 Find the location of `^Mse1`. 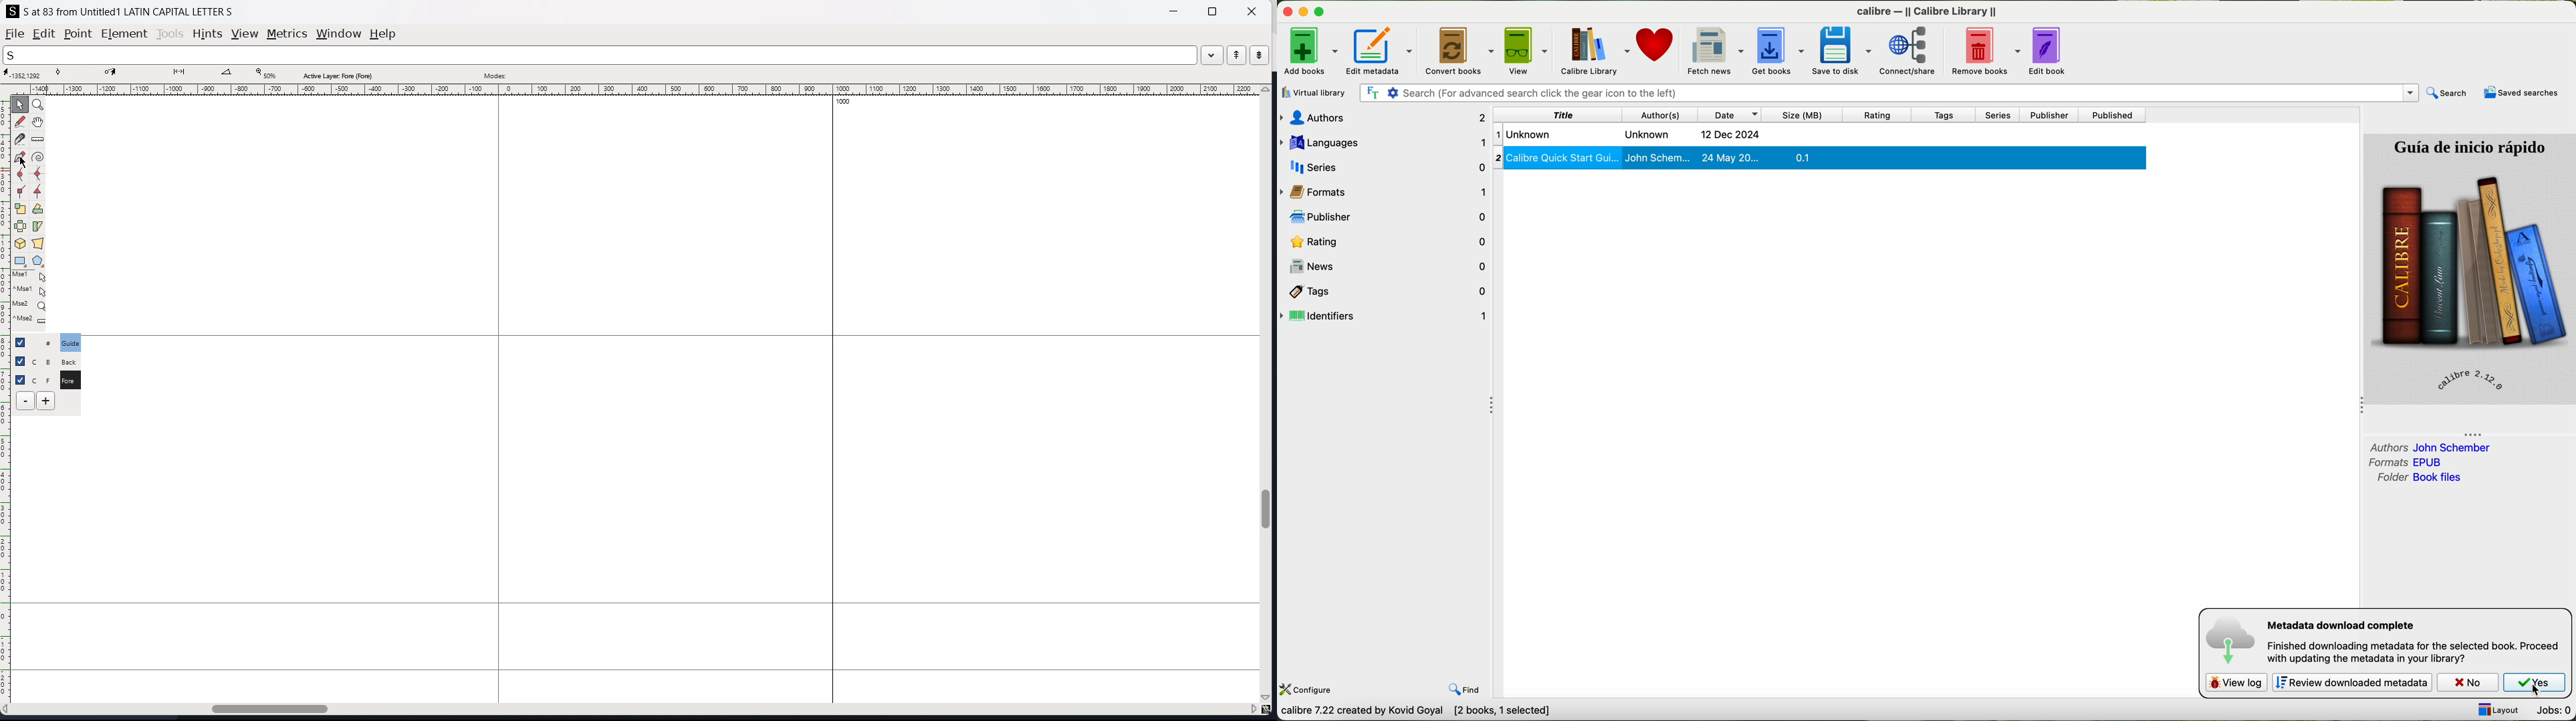

^Mse1 is located at coordinates (30, 291).